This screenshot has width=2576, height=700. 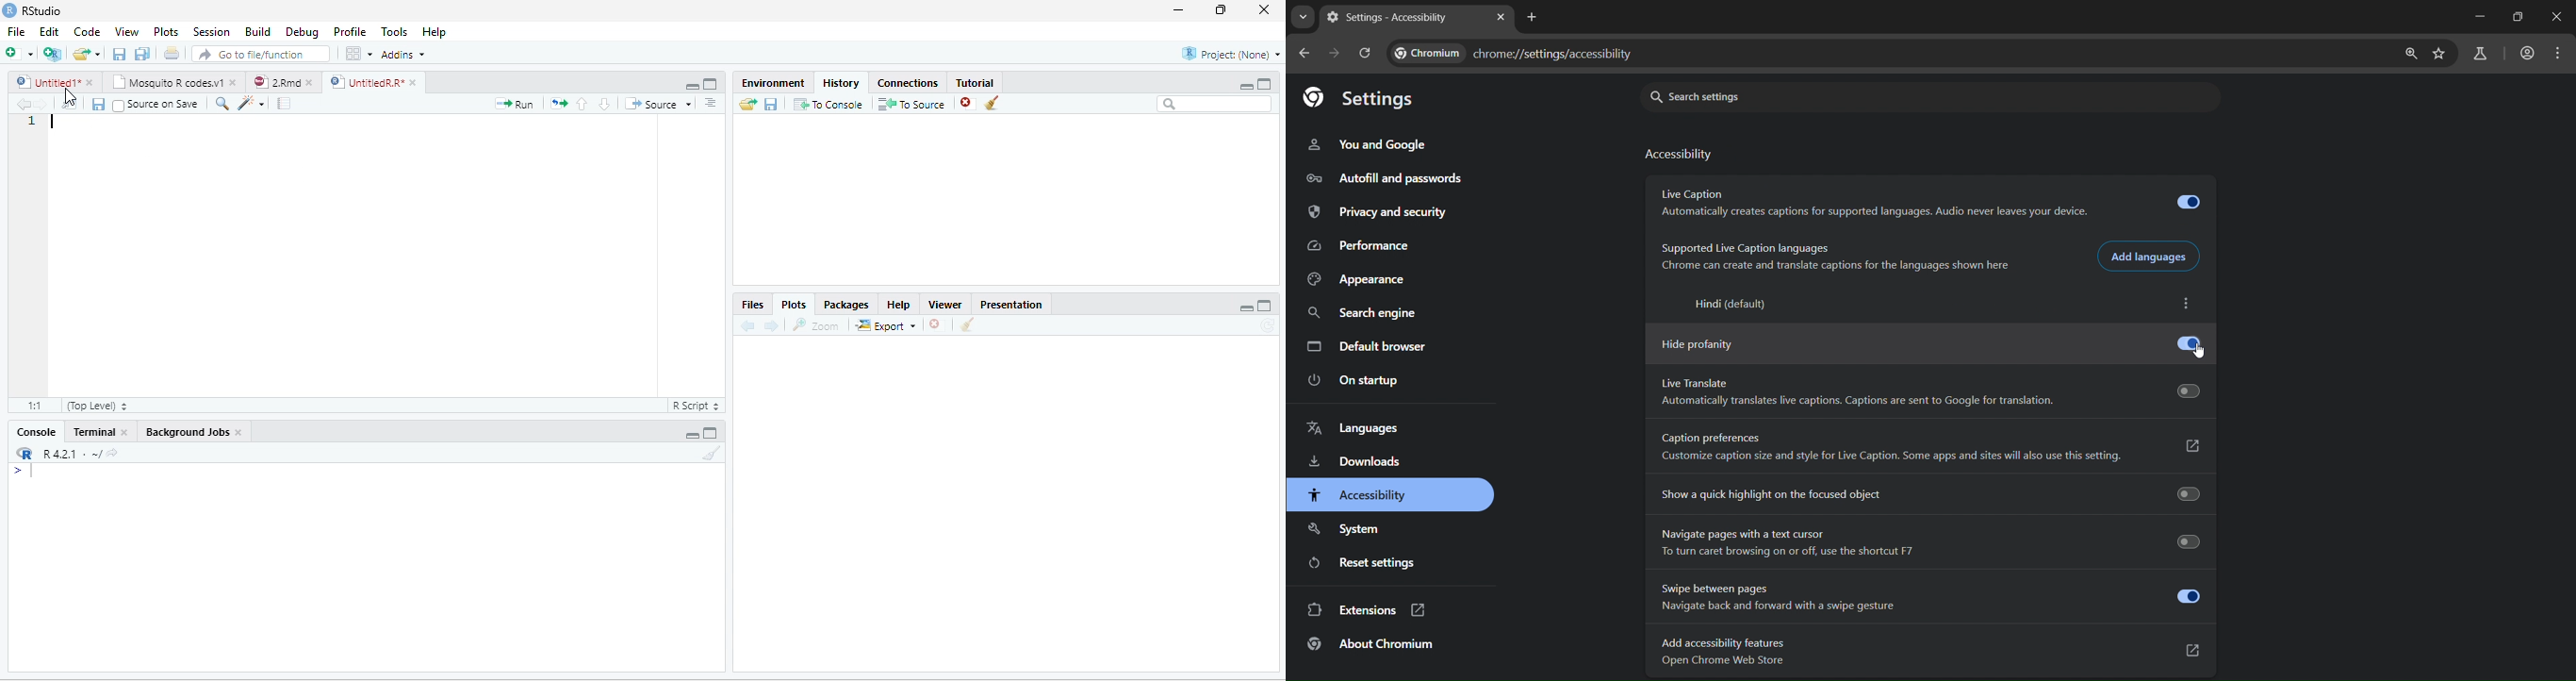 I want to click on Minimize, so click(x=1246, y=307).